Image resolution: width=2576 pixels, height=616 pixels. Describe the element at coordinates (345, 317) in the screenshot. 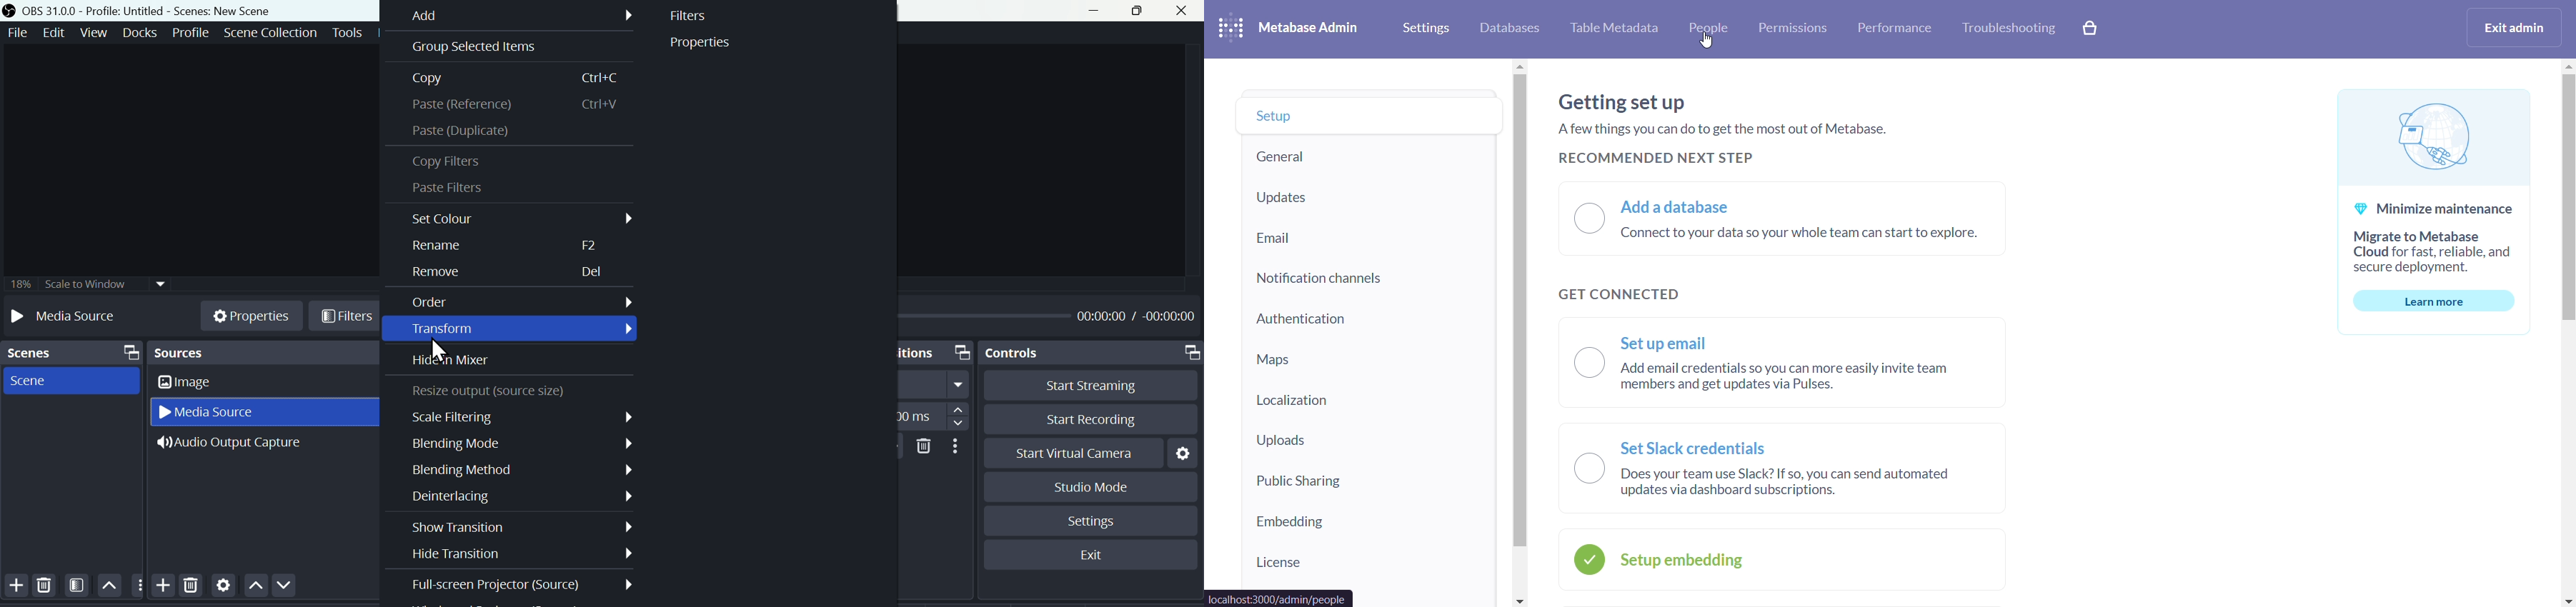

I see `filters` at that location.